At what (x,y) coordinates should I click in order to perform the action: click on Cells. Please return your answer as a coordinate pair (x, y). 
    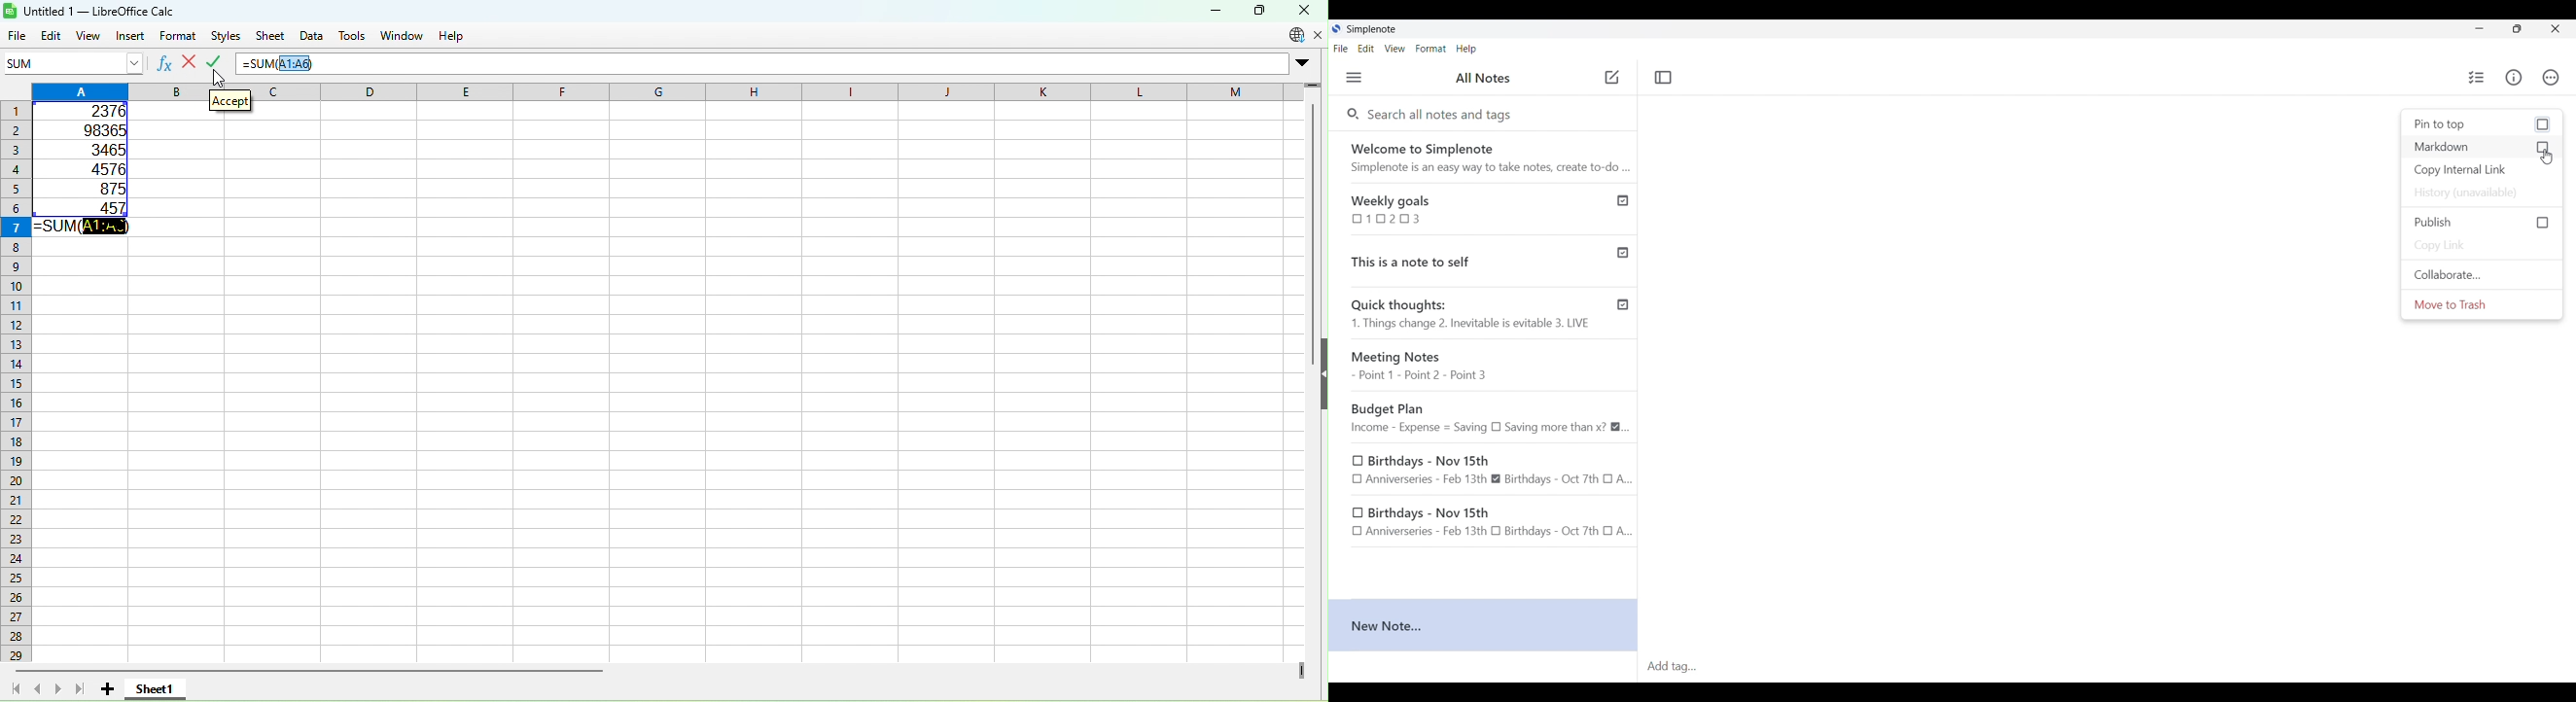
    Looking at the image, I should click on (671, 452).